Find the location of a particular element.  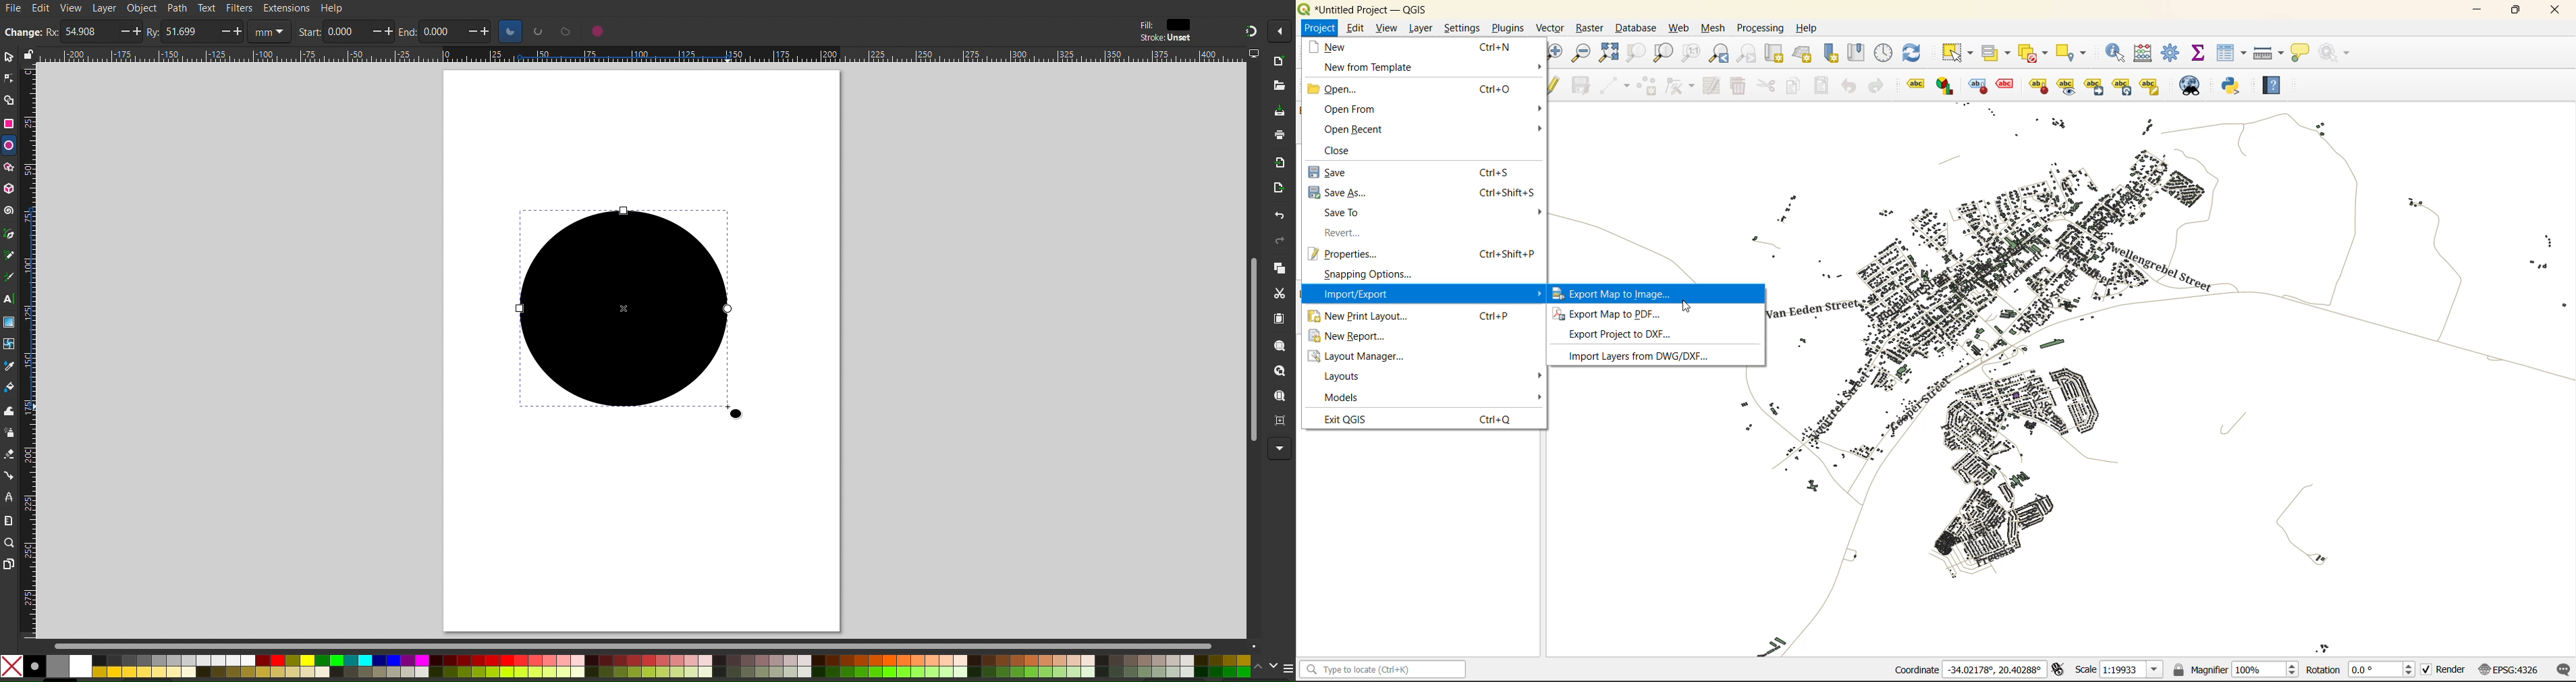

zoom selection is located at coordinates (1633, 53).